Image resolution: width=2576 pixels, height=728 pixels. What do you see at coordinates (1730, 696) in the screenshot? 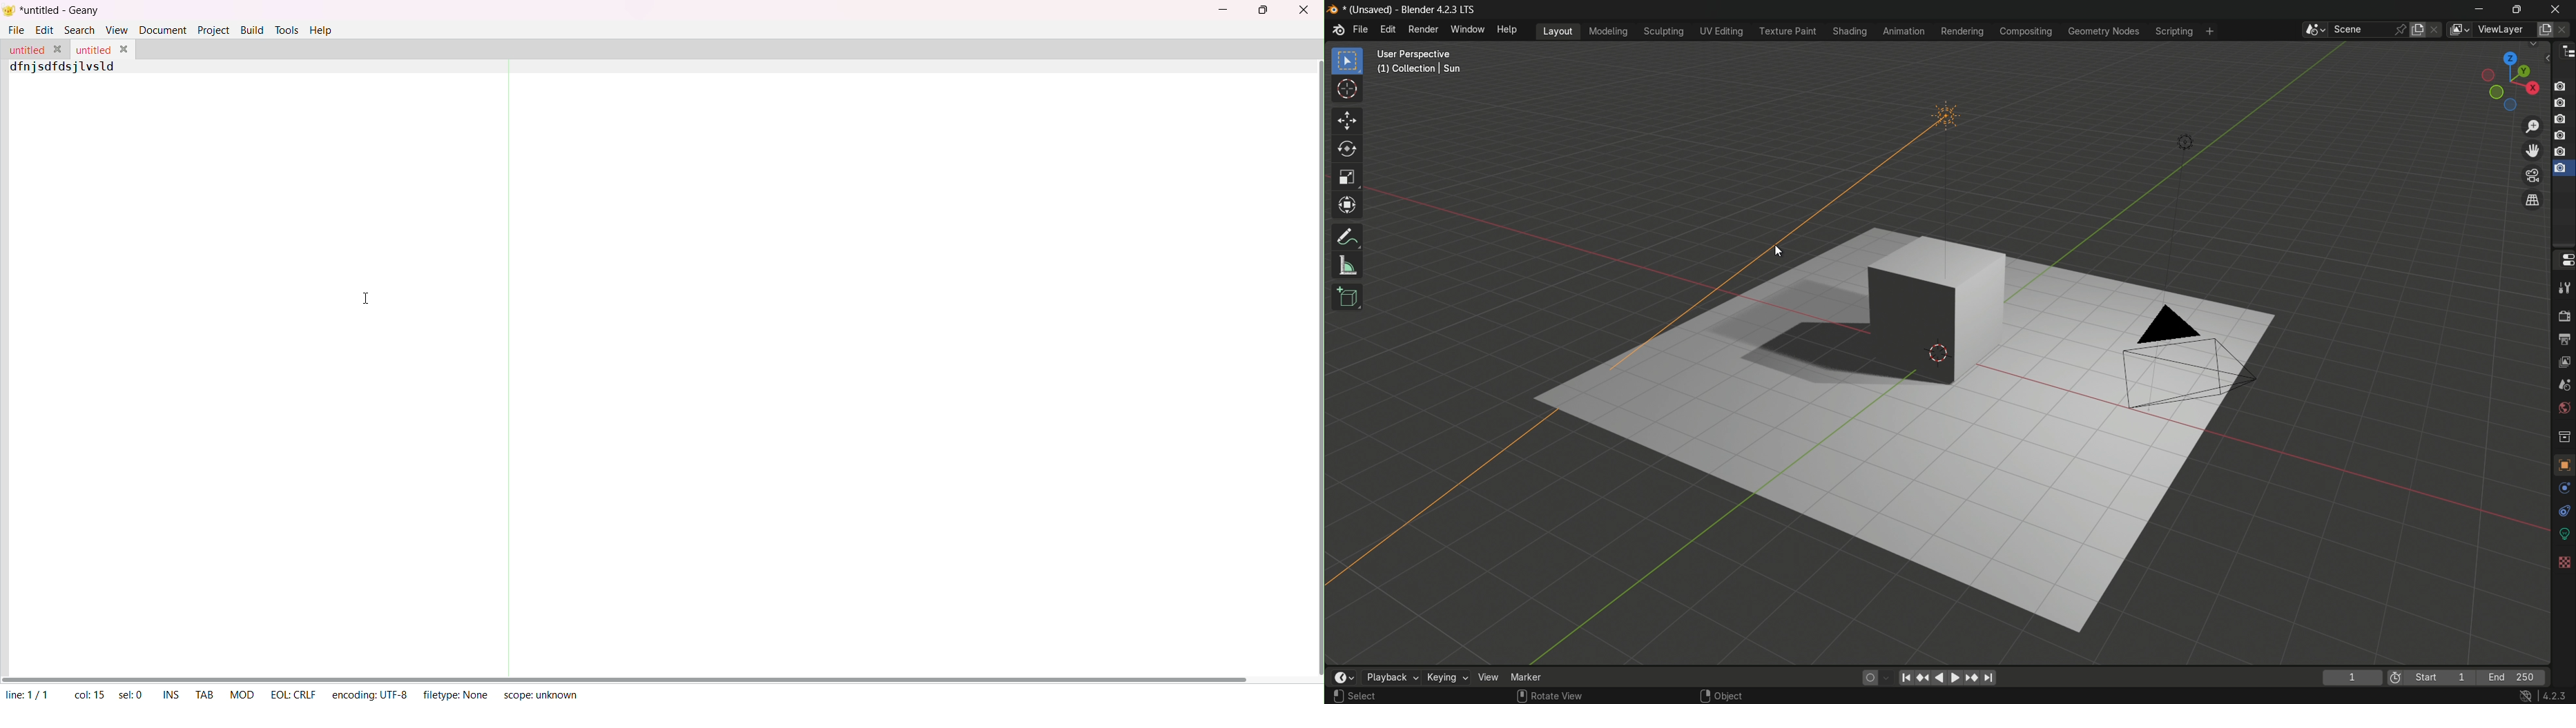
I see `object` at bounding box center [1730, 696].